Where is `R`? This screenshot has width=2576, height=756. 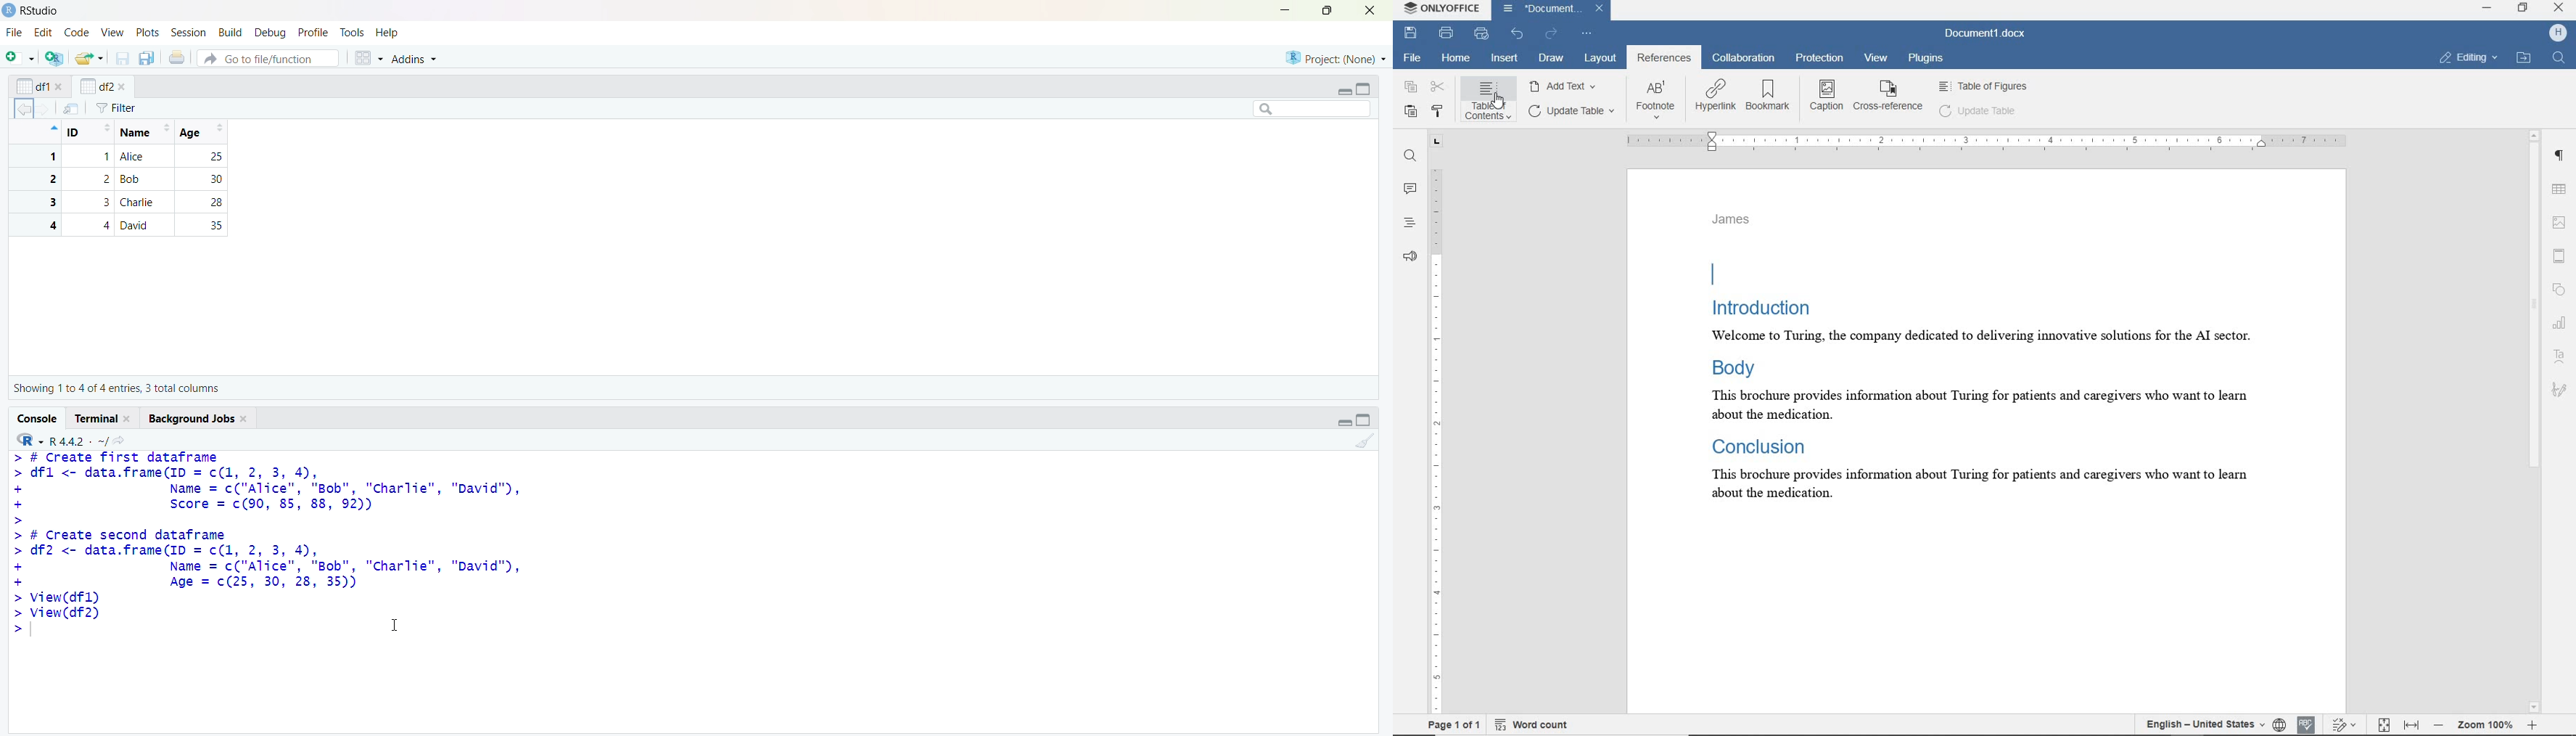
R is located at coordinates (30, 440).